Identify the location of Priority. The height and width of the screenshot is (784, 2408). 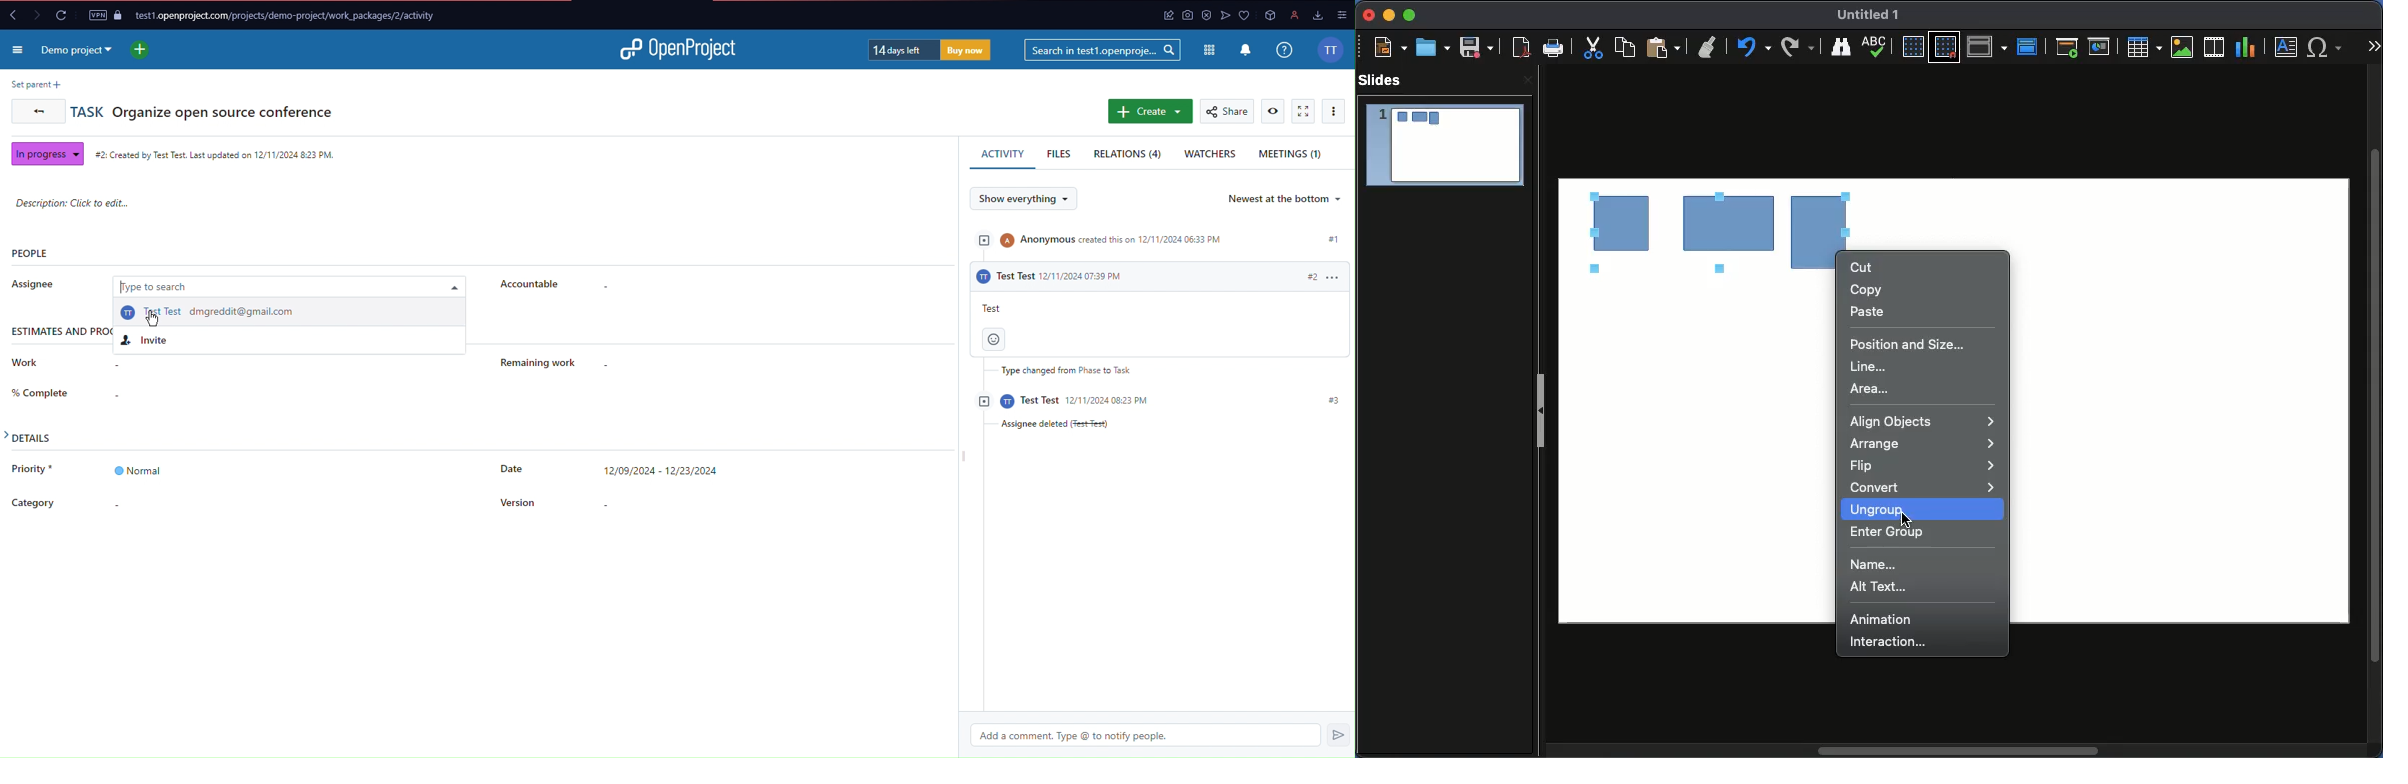
(85, 469).